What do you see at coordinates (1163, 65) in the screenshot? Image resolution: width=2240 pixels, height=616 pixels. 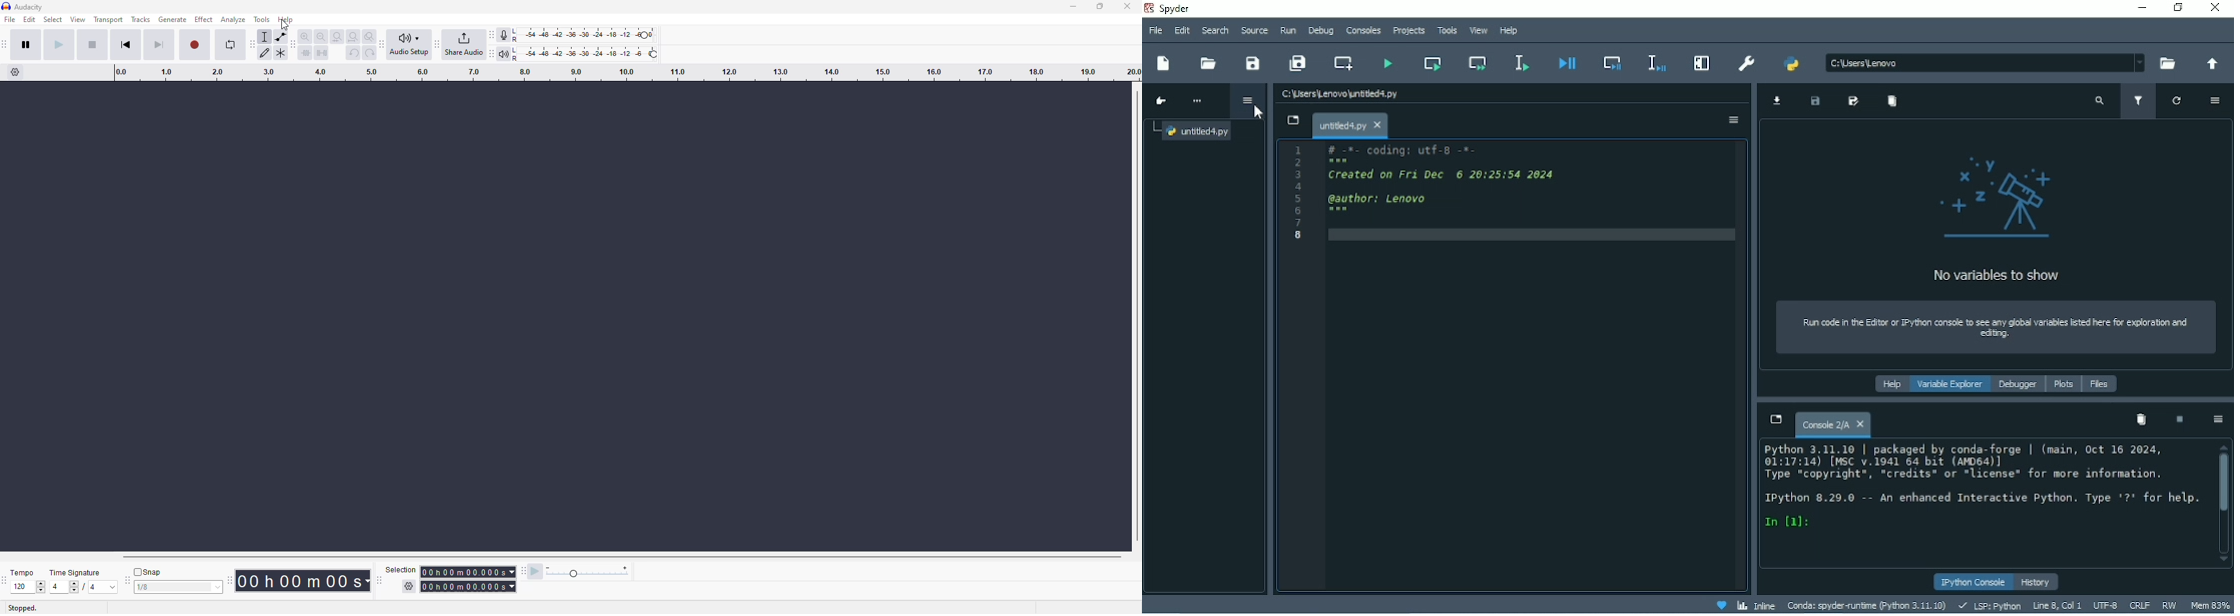 I see `New file` at bounding box center [1163, 65].